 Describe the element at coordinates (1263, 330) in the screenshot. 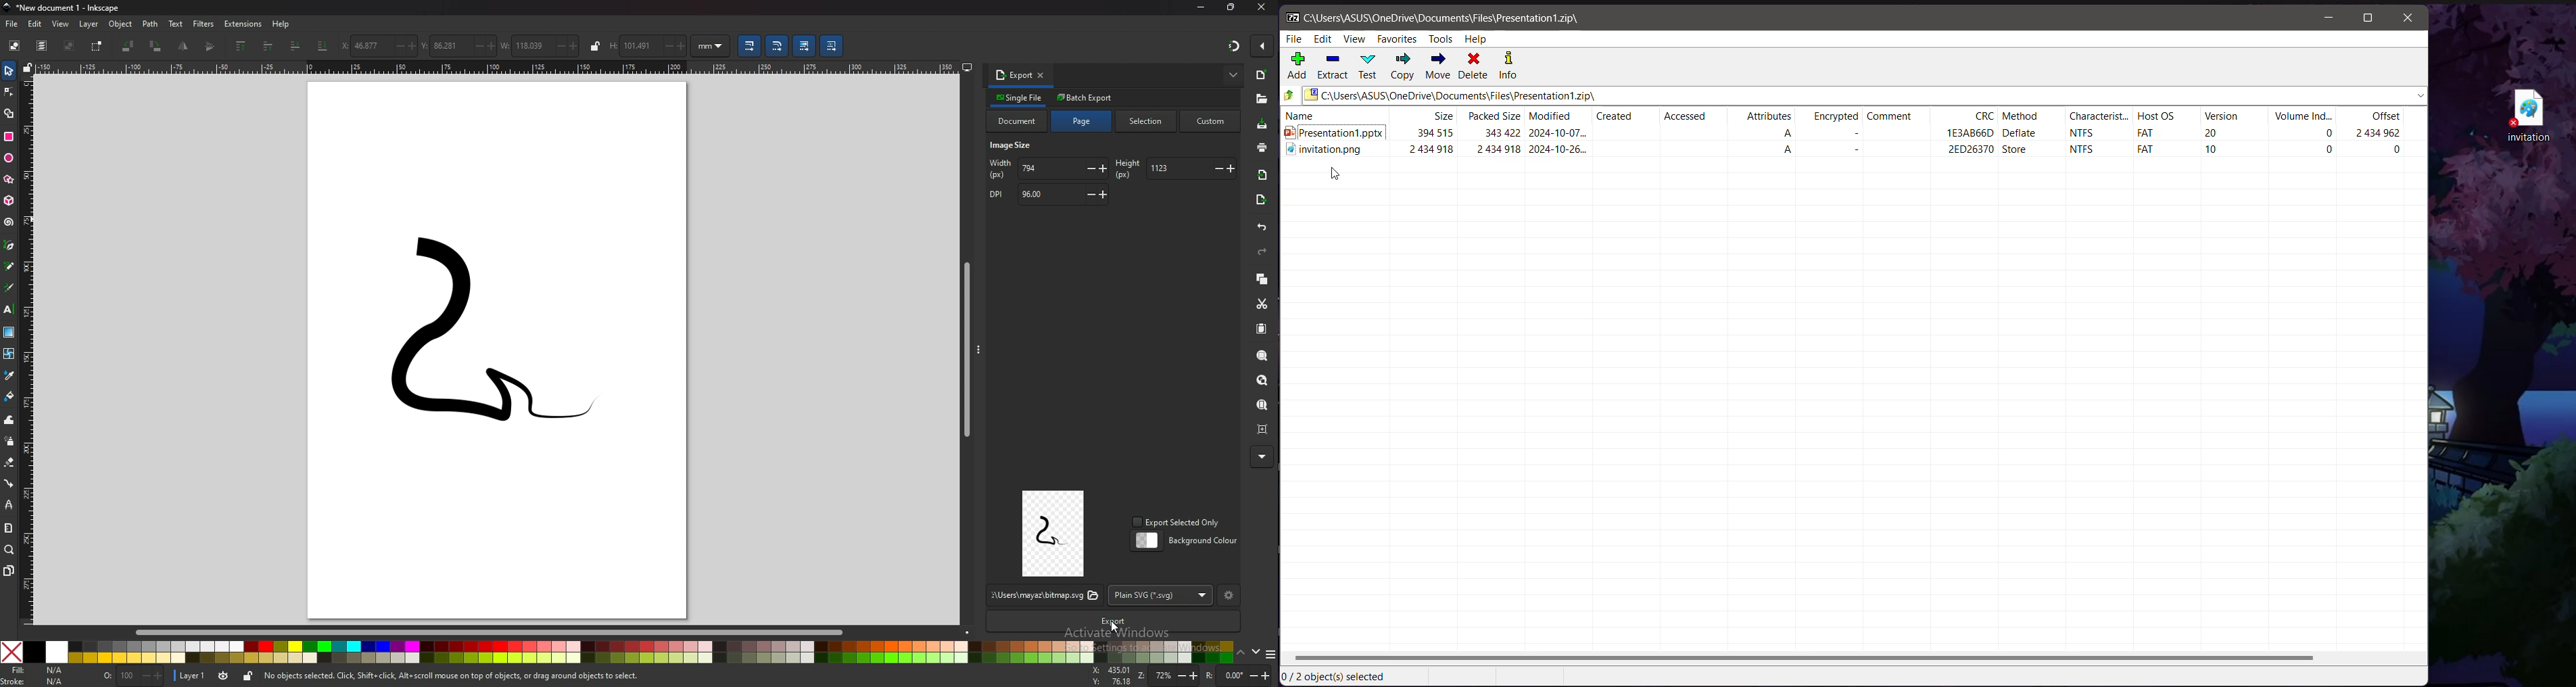

I see `paste` at that location.